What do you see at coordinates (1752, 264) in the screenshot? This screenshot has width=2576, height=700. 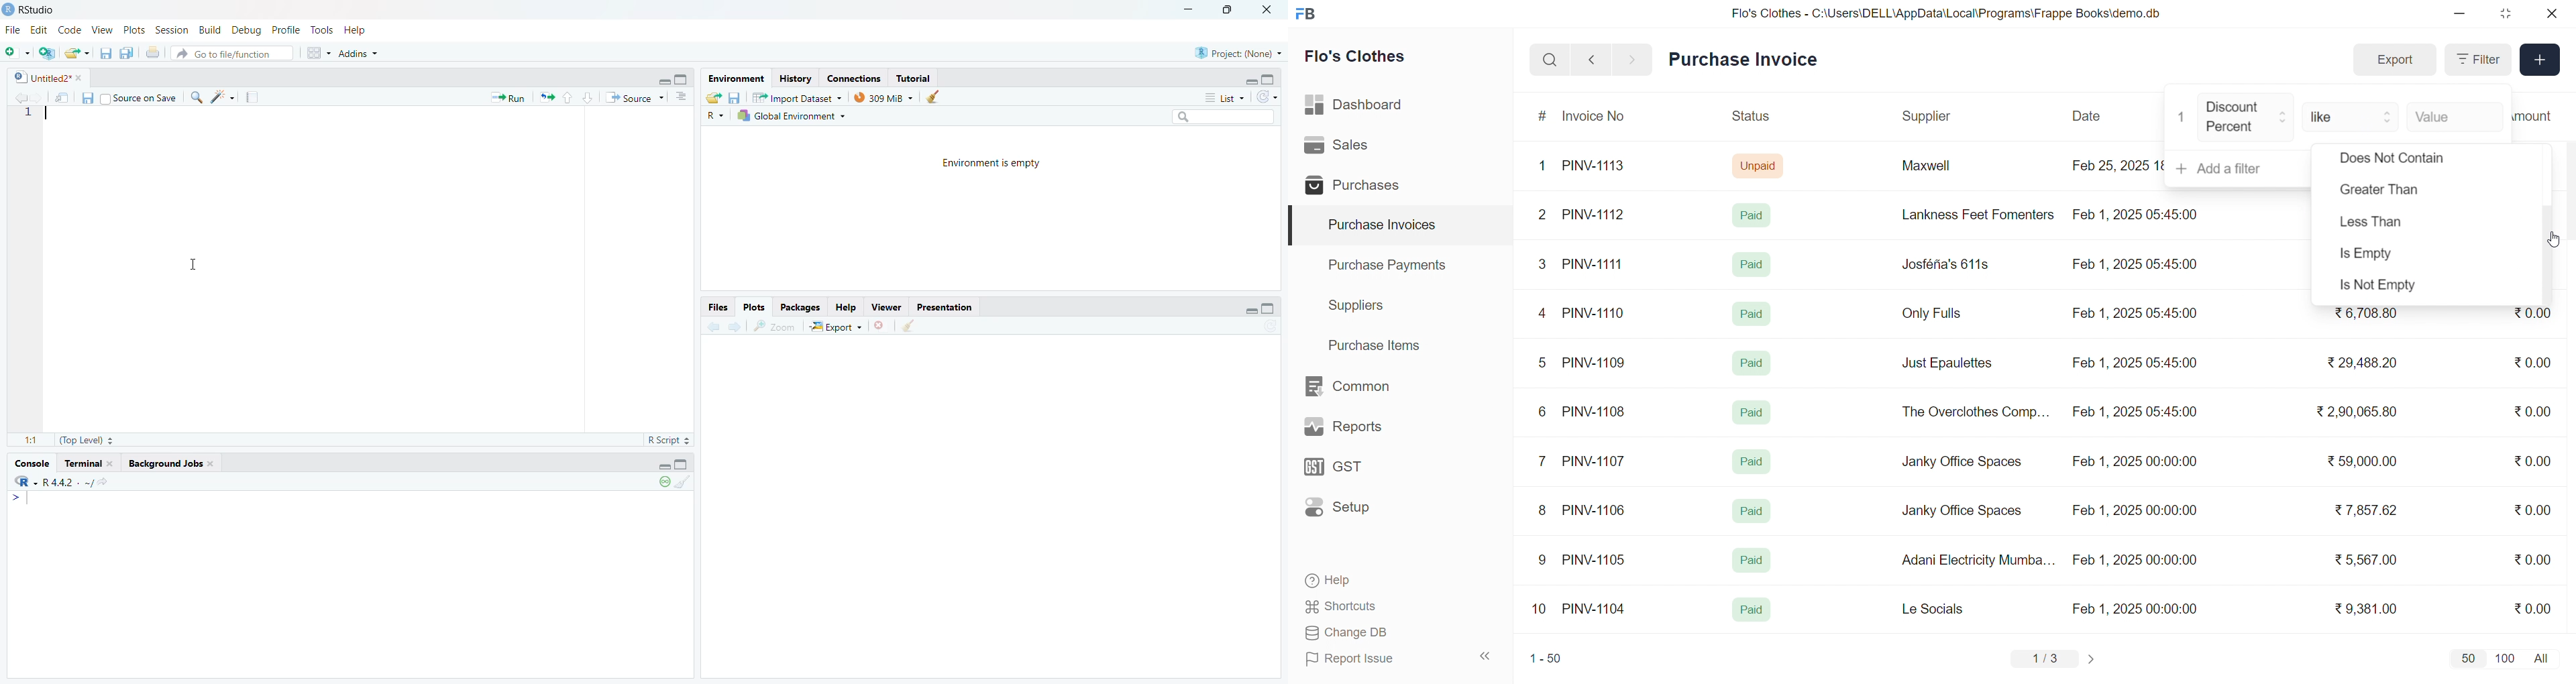 I see `Paid` at bounding box center [1752, 264].